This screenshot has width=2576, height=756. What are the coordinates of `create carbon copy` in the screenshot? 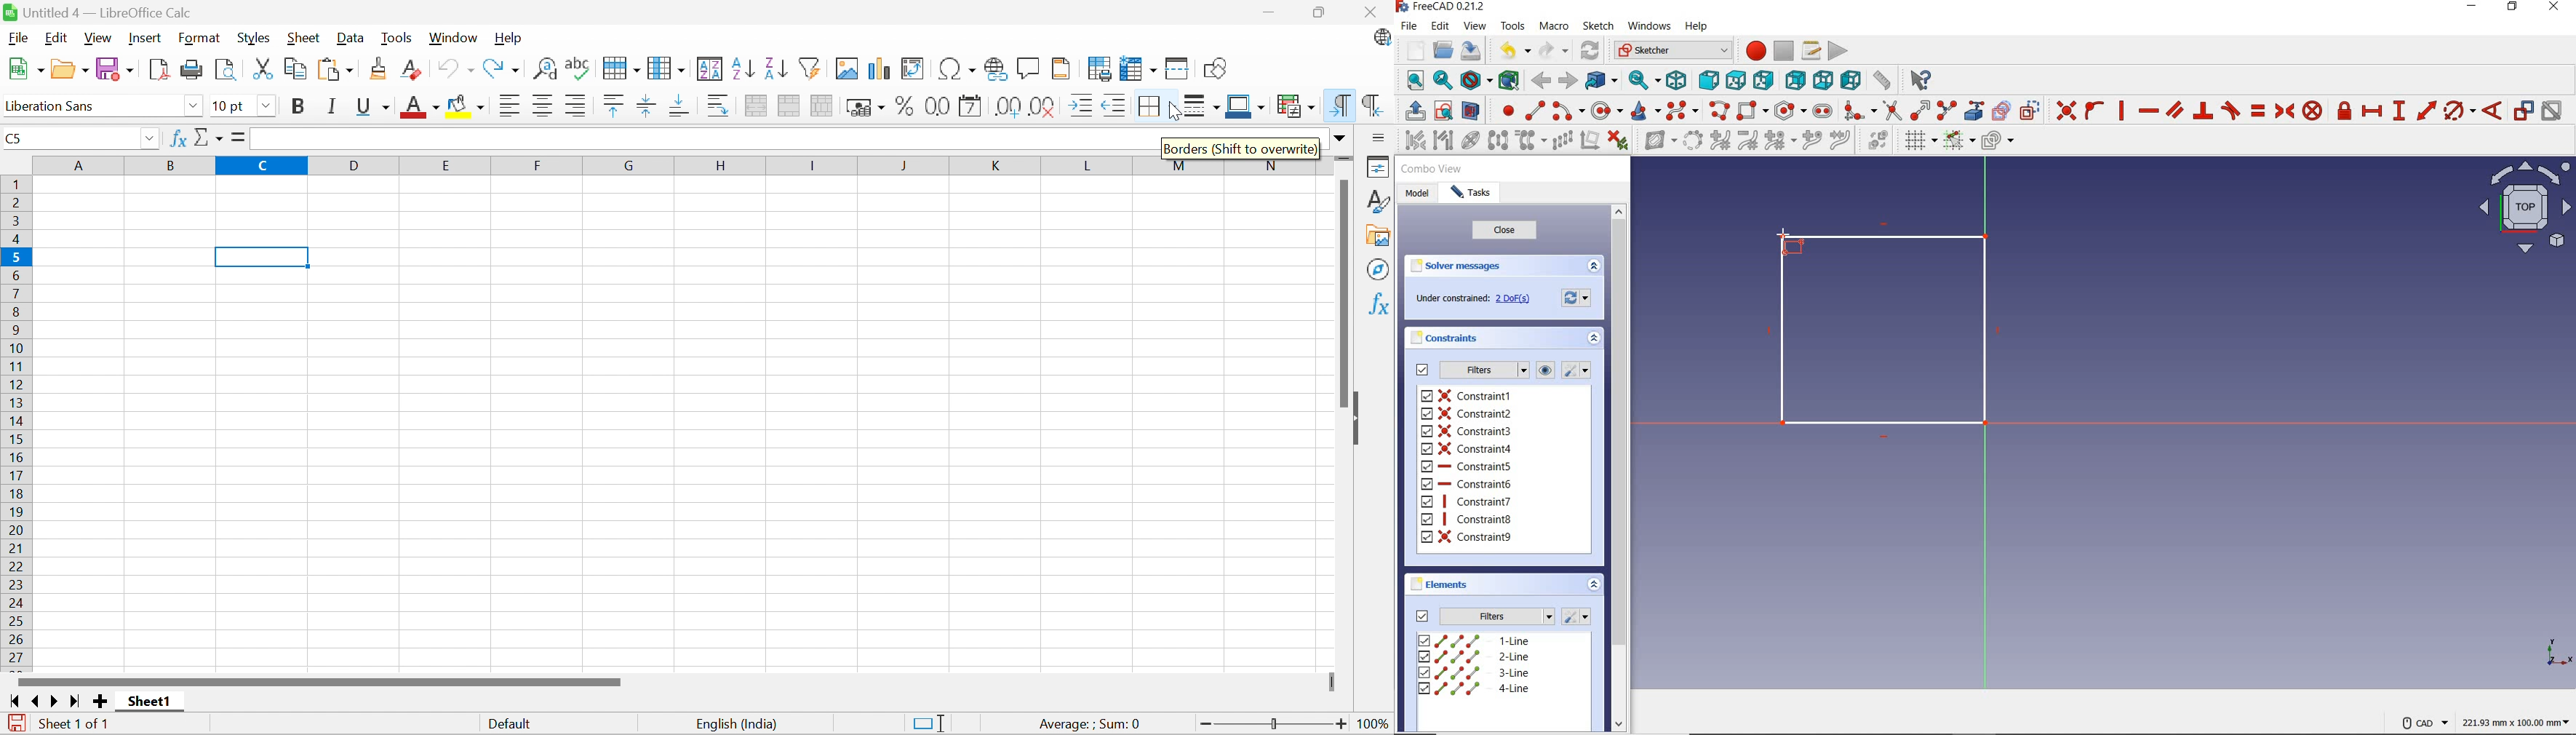 It's located at (2001, 111).